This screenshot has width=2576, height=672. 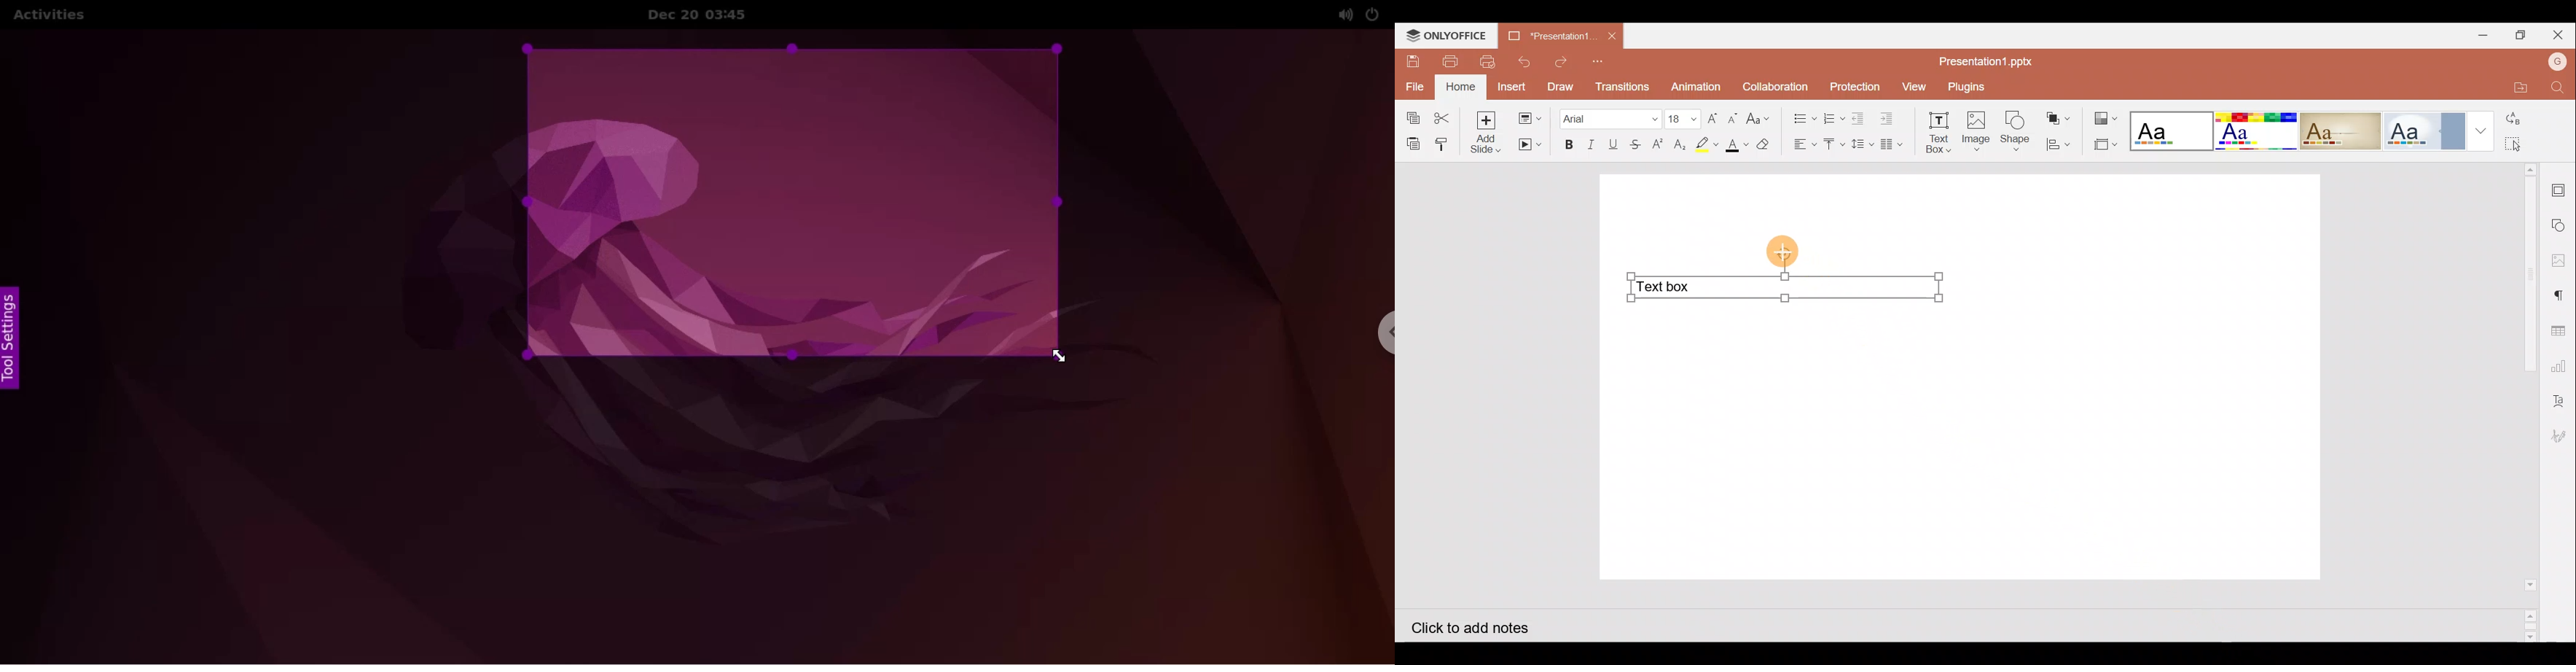 What do you see at coordinates (1834, 115) in the screenshot?
I see `Numbering` at bounding box center [1834, 115].